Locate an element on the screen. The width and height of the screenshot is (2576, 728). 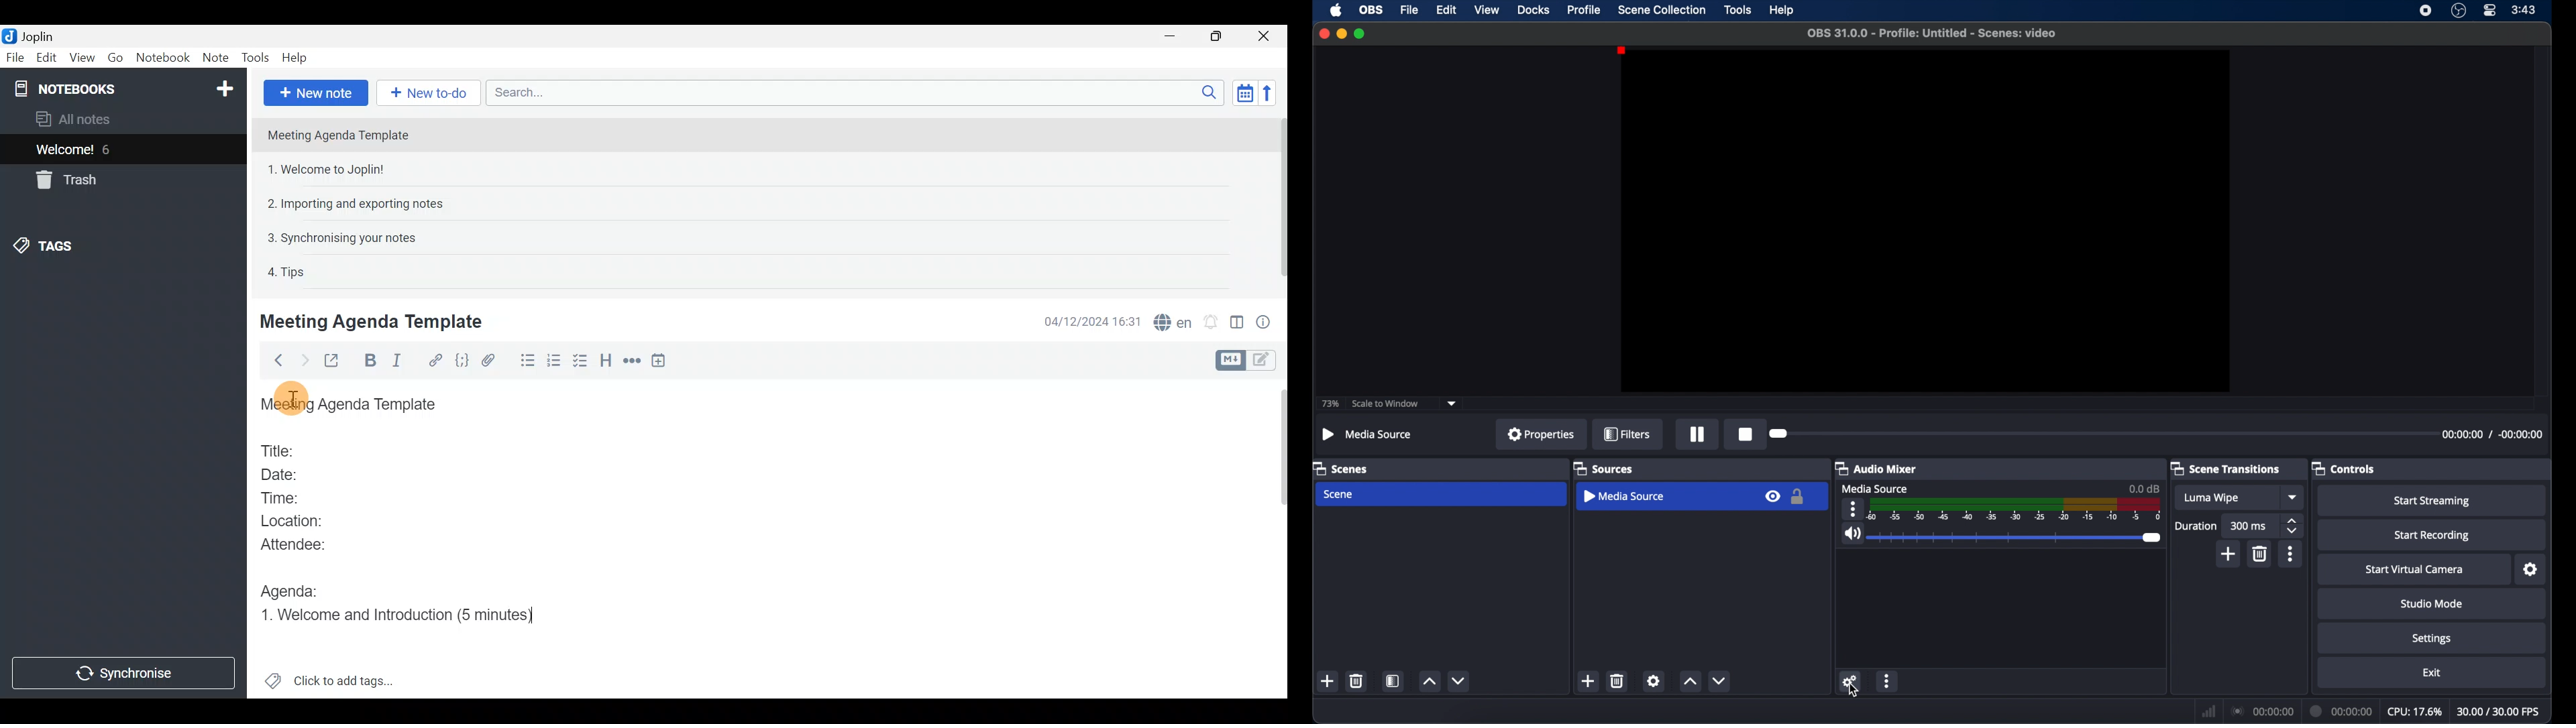
start streaming is located at coordinates (2432, 501).